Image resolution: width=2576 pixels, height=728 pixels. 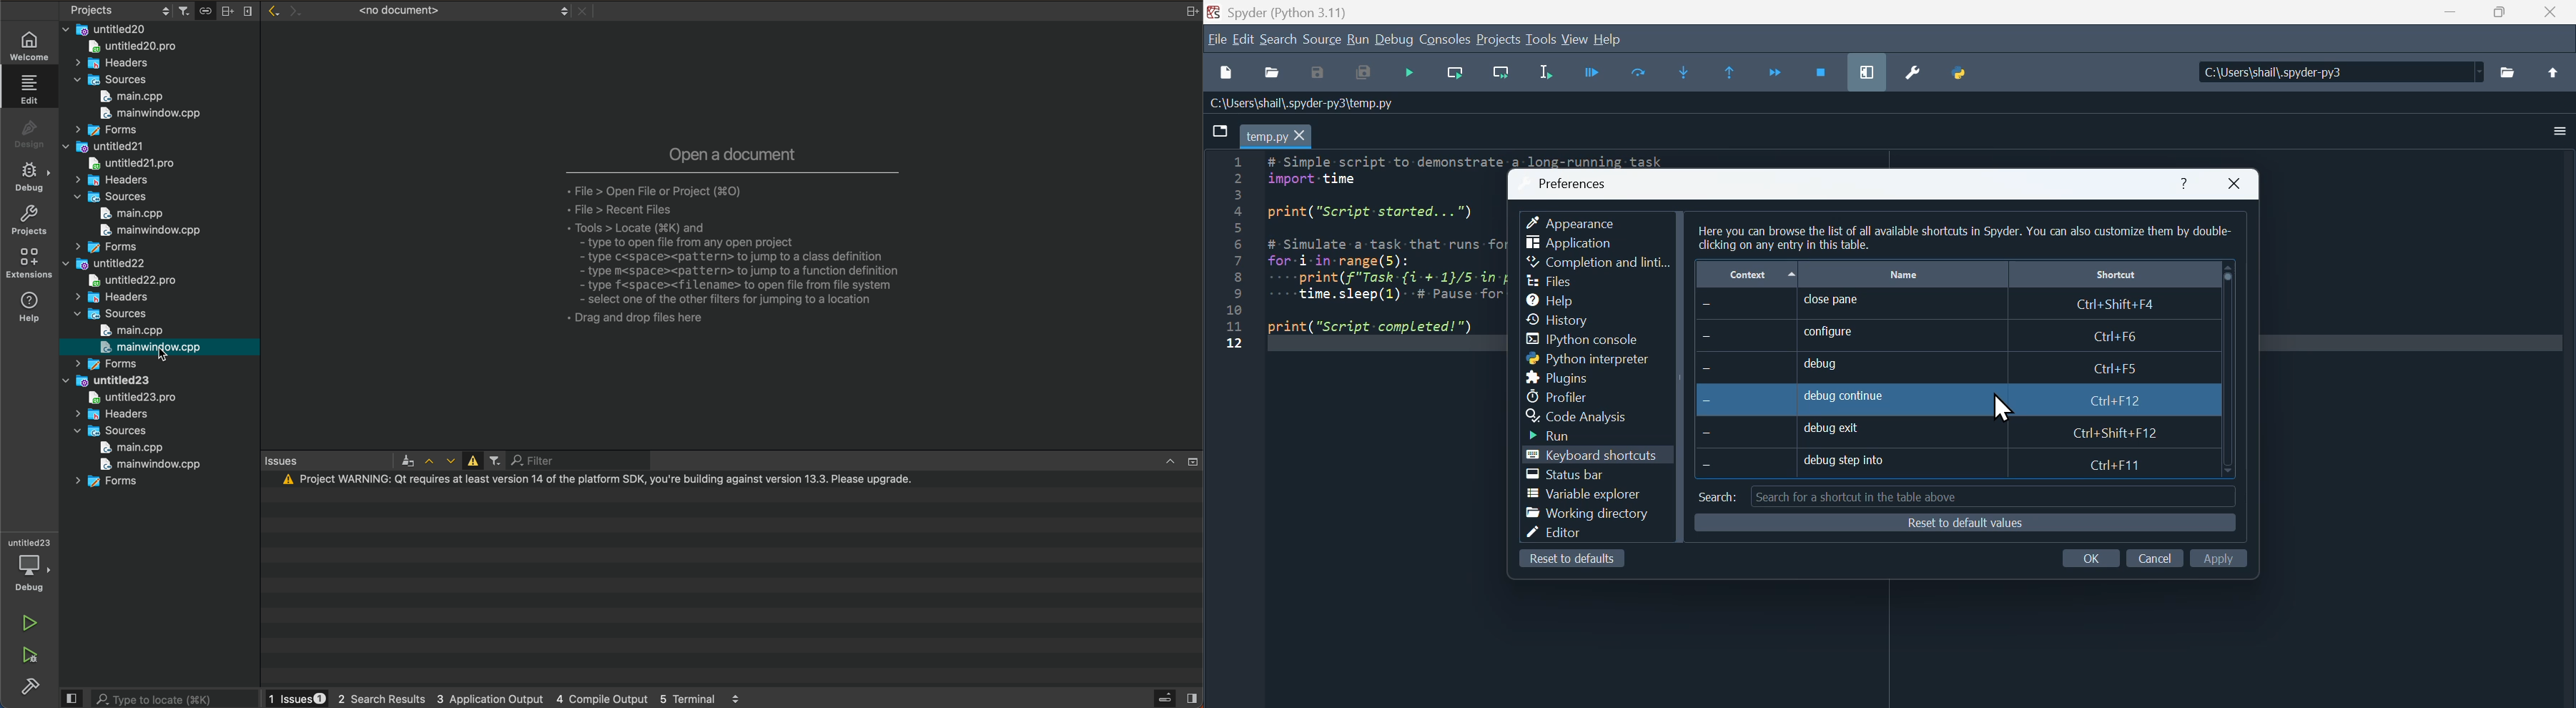 What do you see at coordinates (1588, 516) in the screenshot?
I see `working Directory` at bounding box center [1588, 516].